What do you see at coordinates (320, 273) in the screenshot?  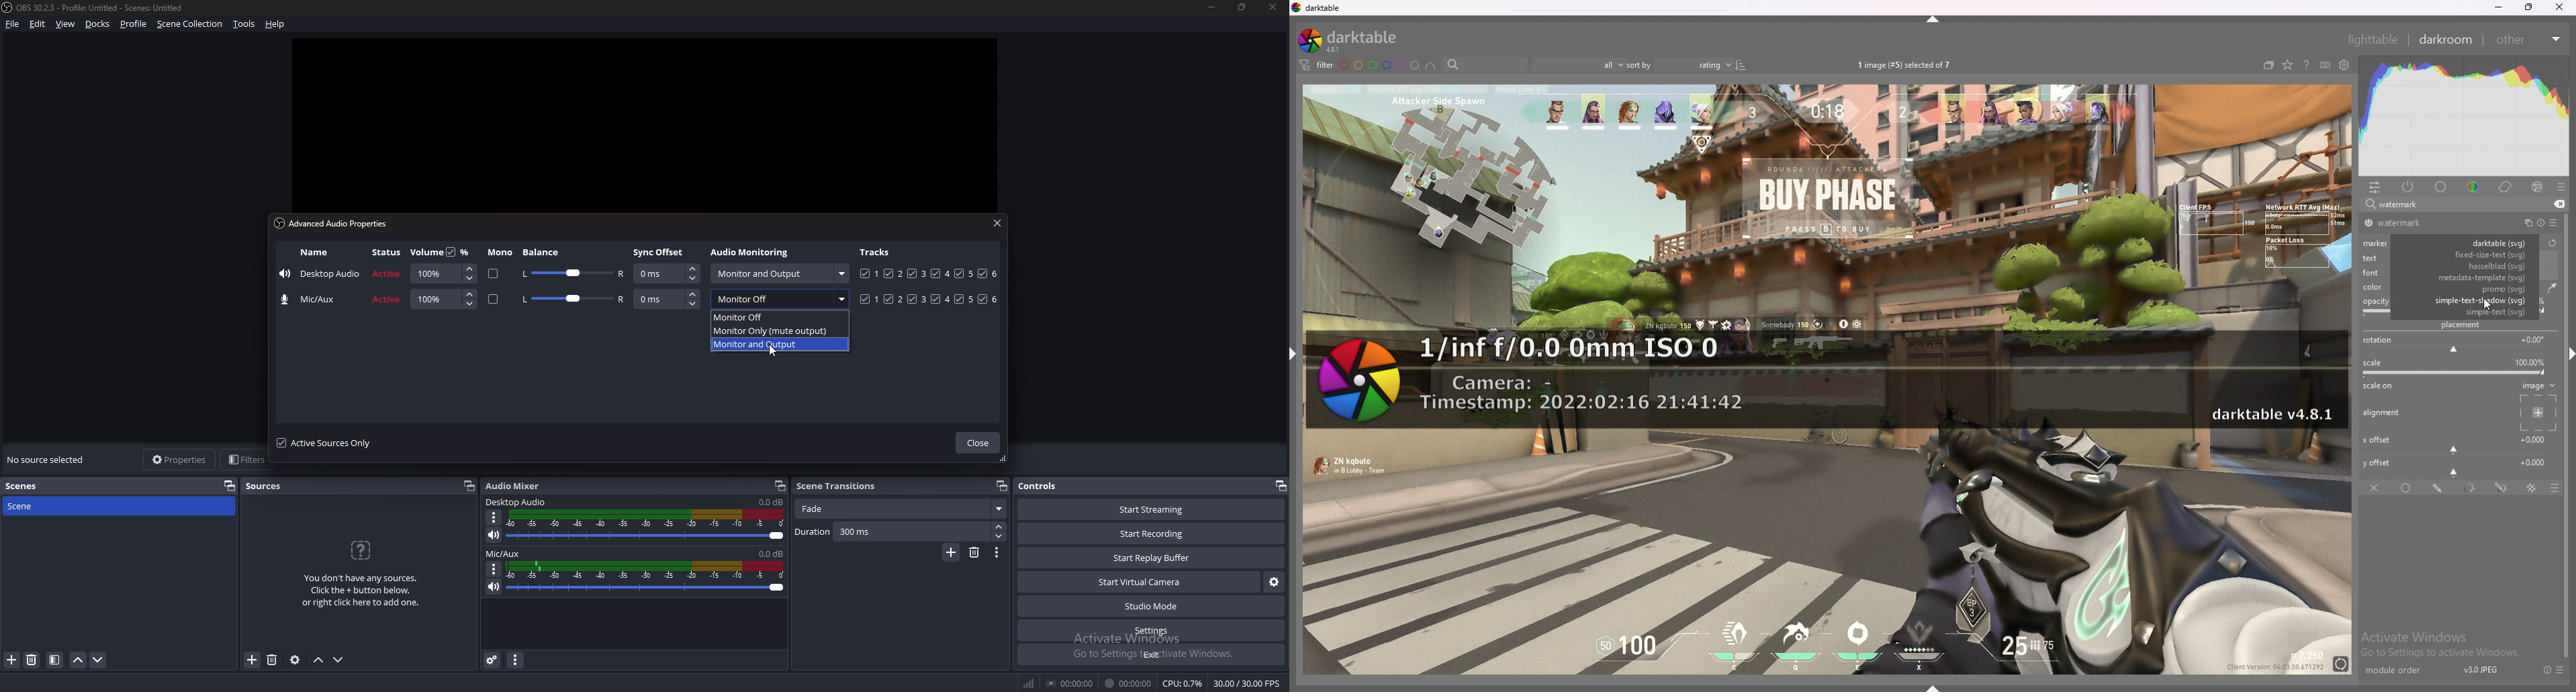 I see `name` at bounding box center [320, 273].